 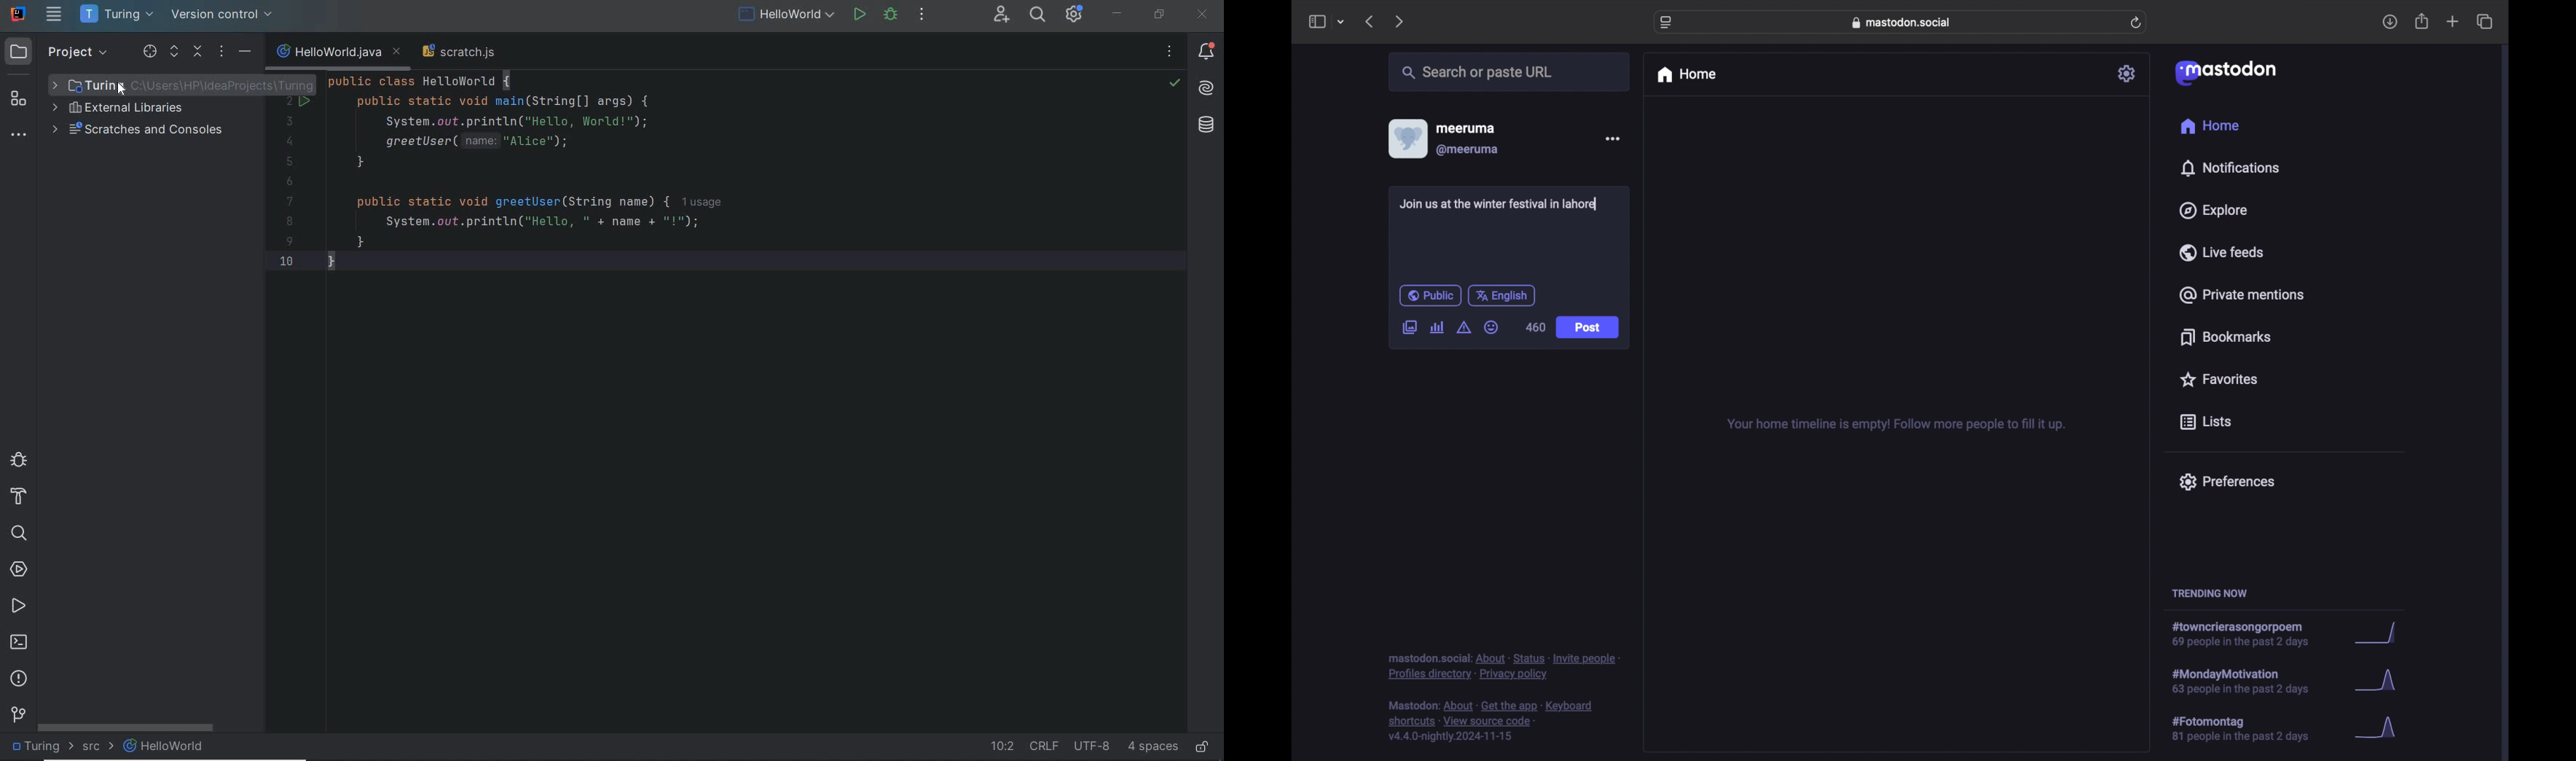 I want to click on mastodon, so click(x=2224, y=72).